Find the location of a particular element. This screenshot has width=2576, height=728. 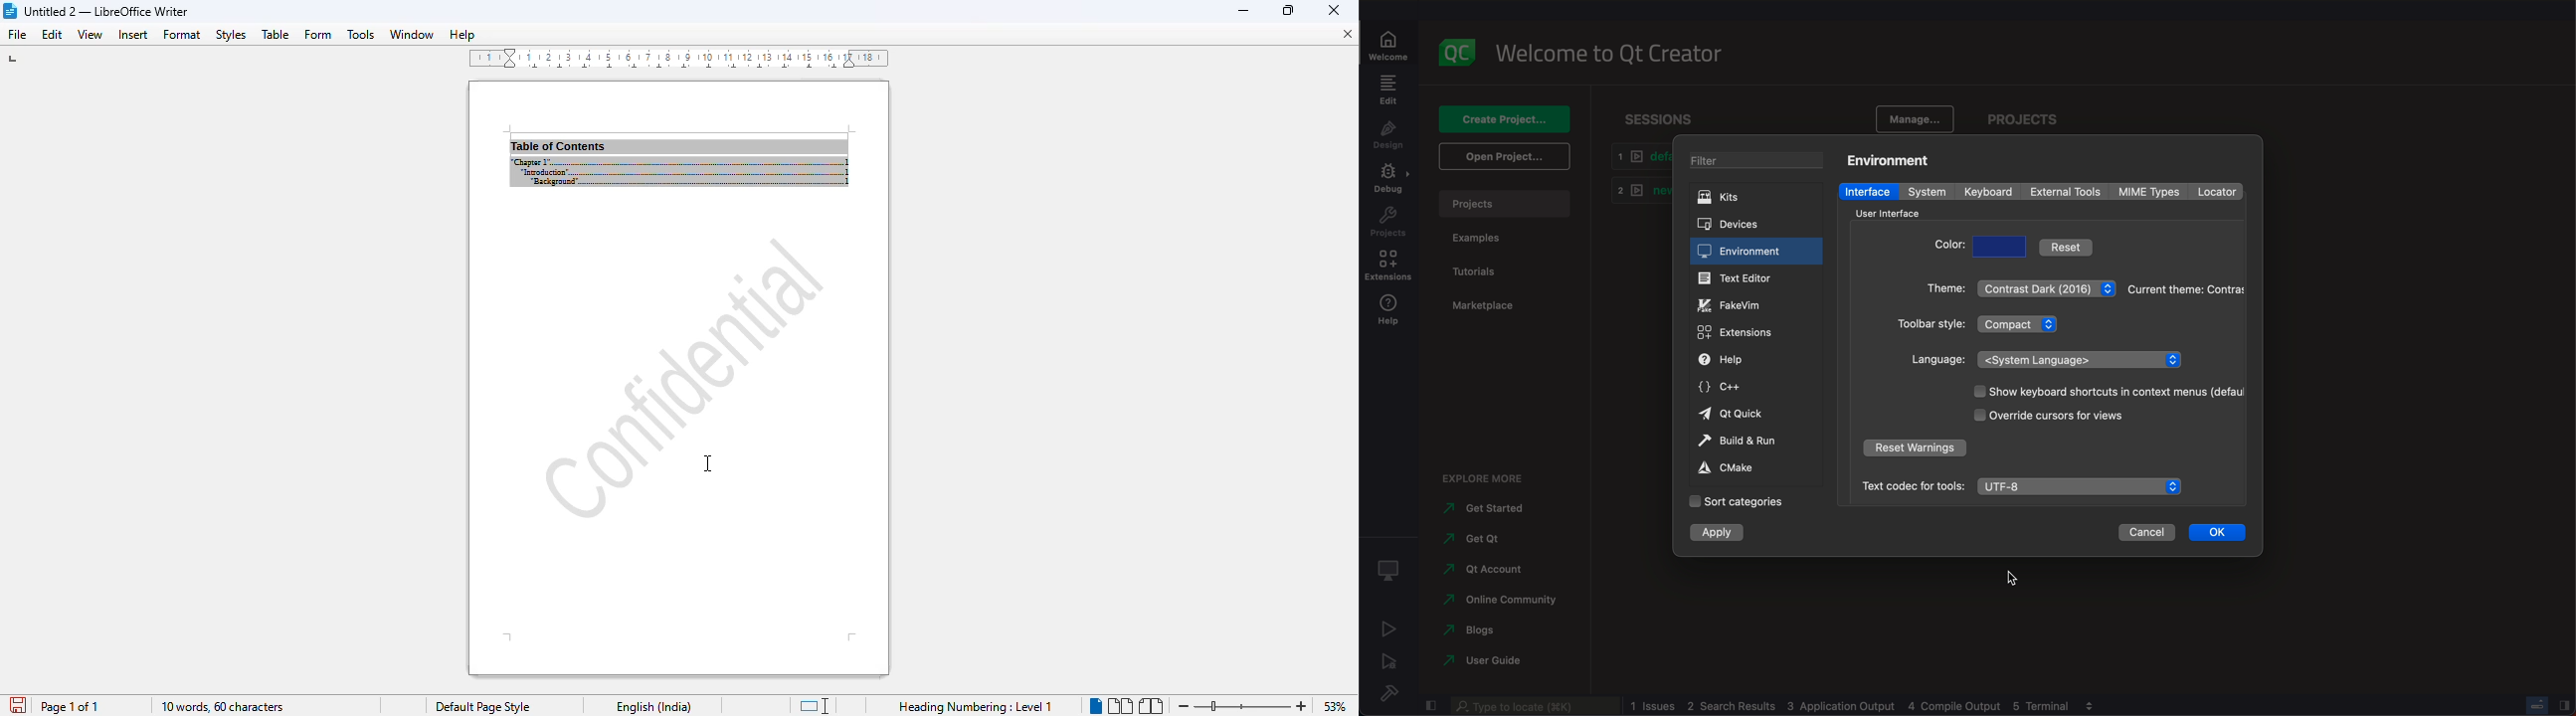

edit is located at coordinates (53, 35).